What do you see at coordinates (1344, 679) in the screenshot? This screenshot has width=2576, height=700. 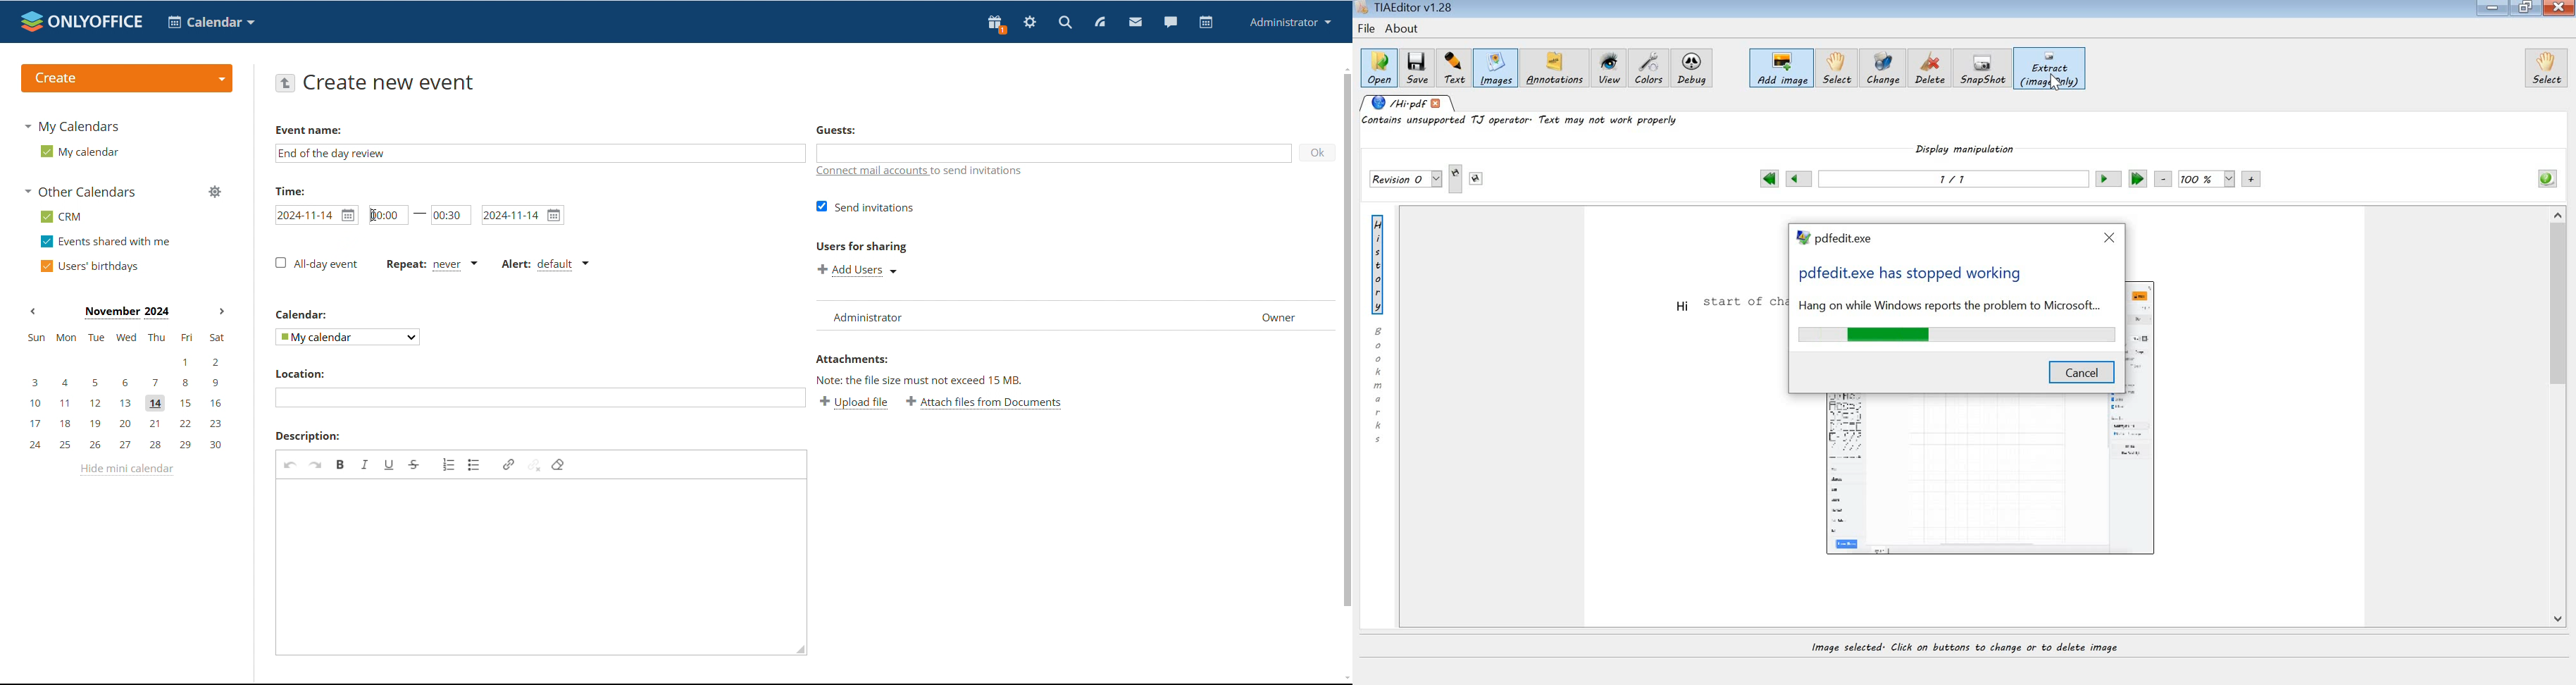 I see `scroll down` at bounding box center [1344, 679].